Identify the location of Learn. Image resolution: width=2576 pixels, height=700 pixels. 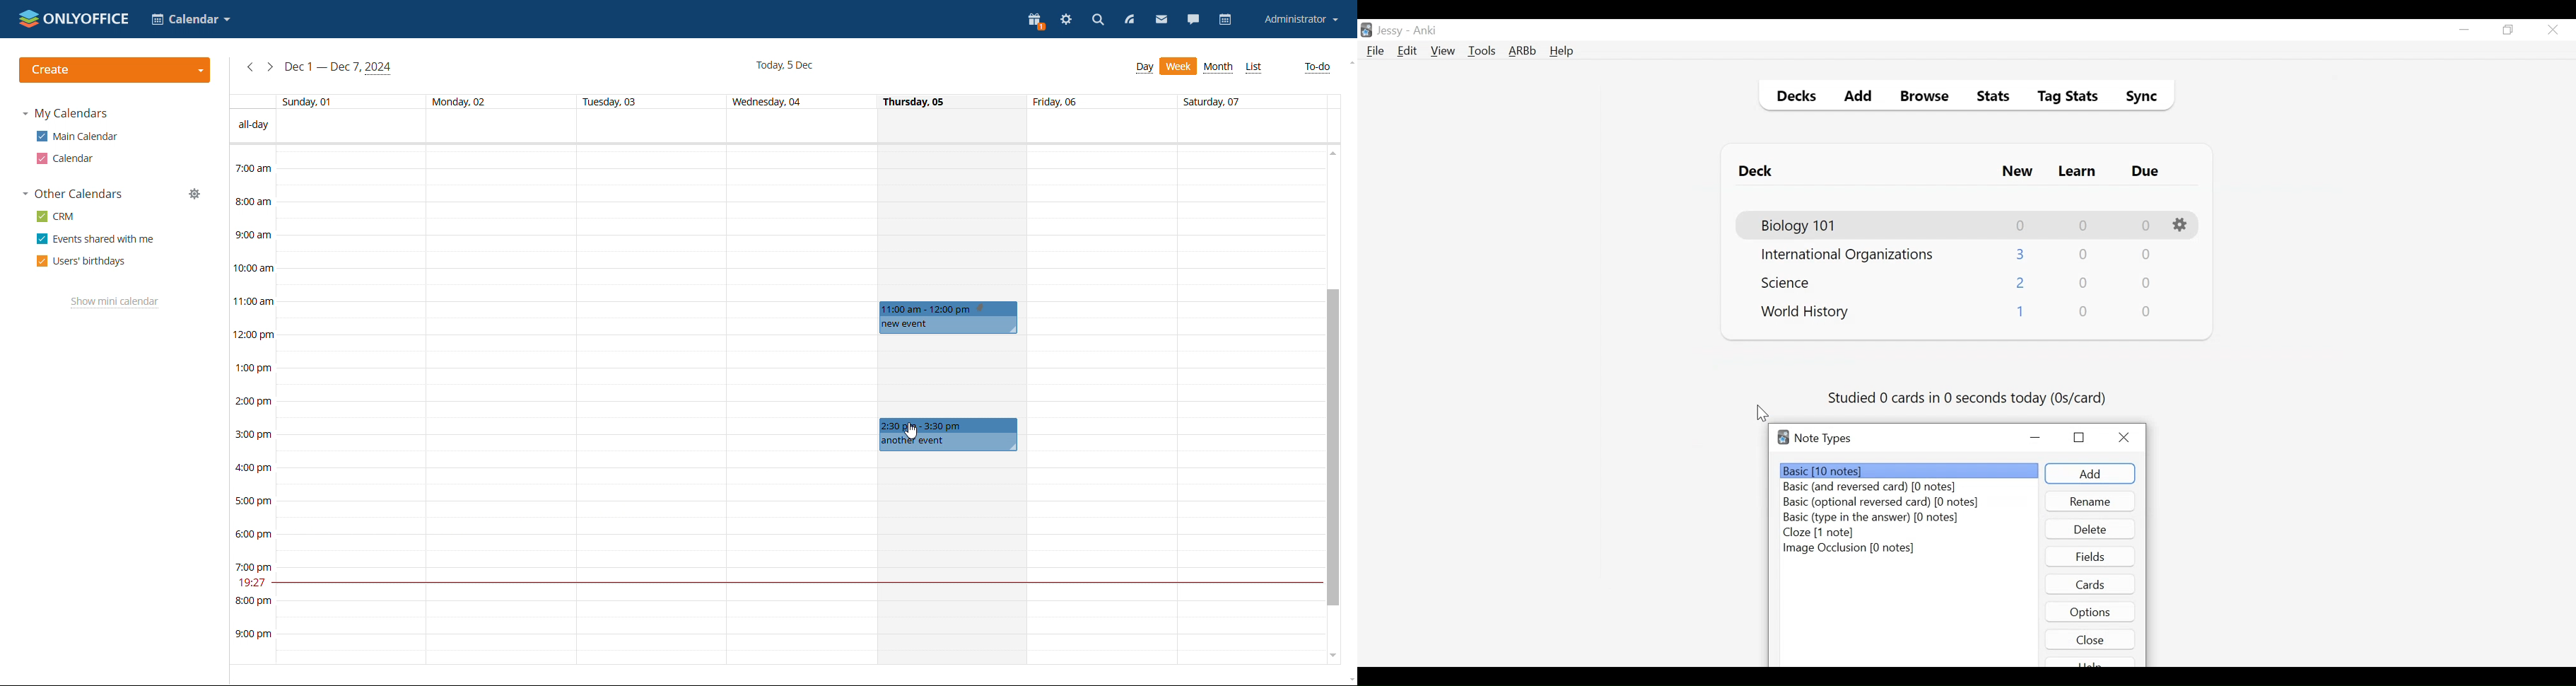
(2077, 172).